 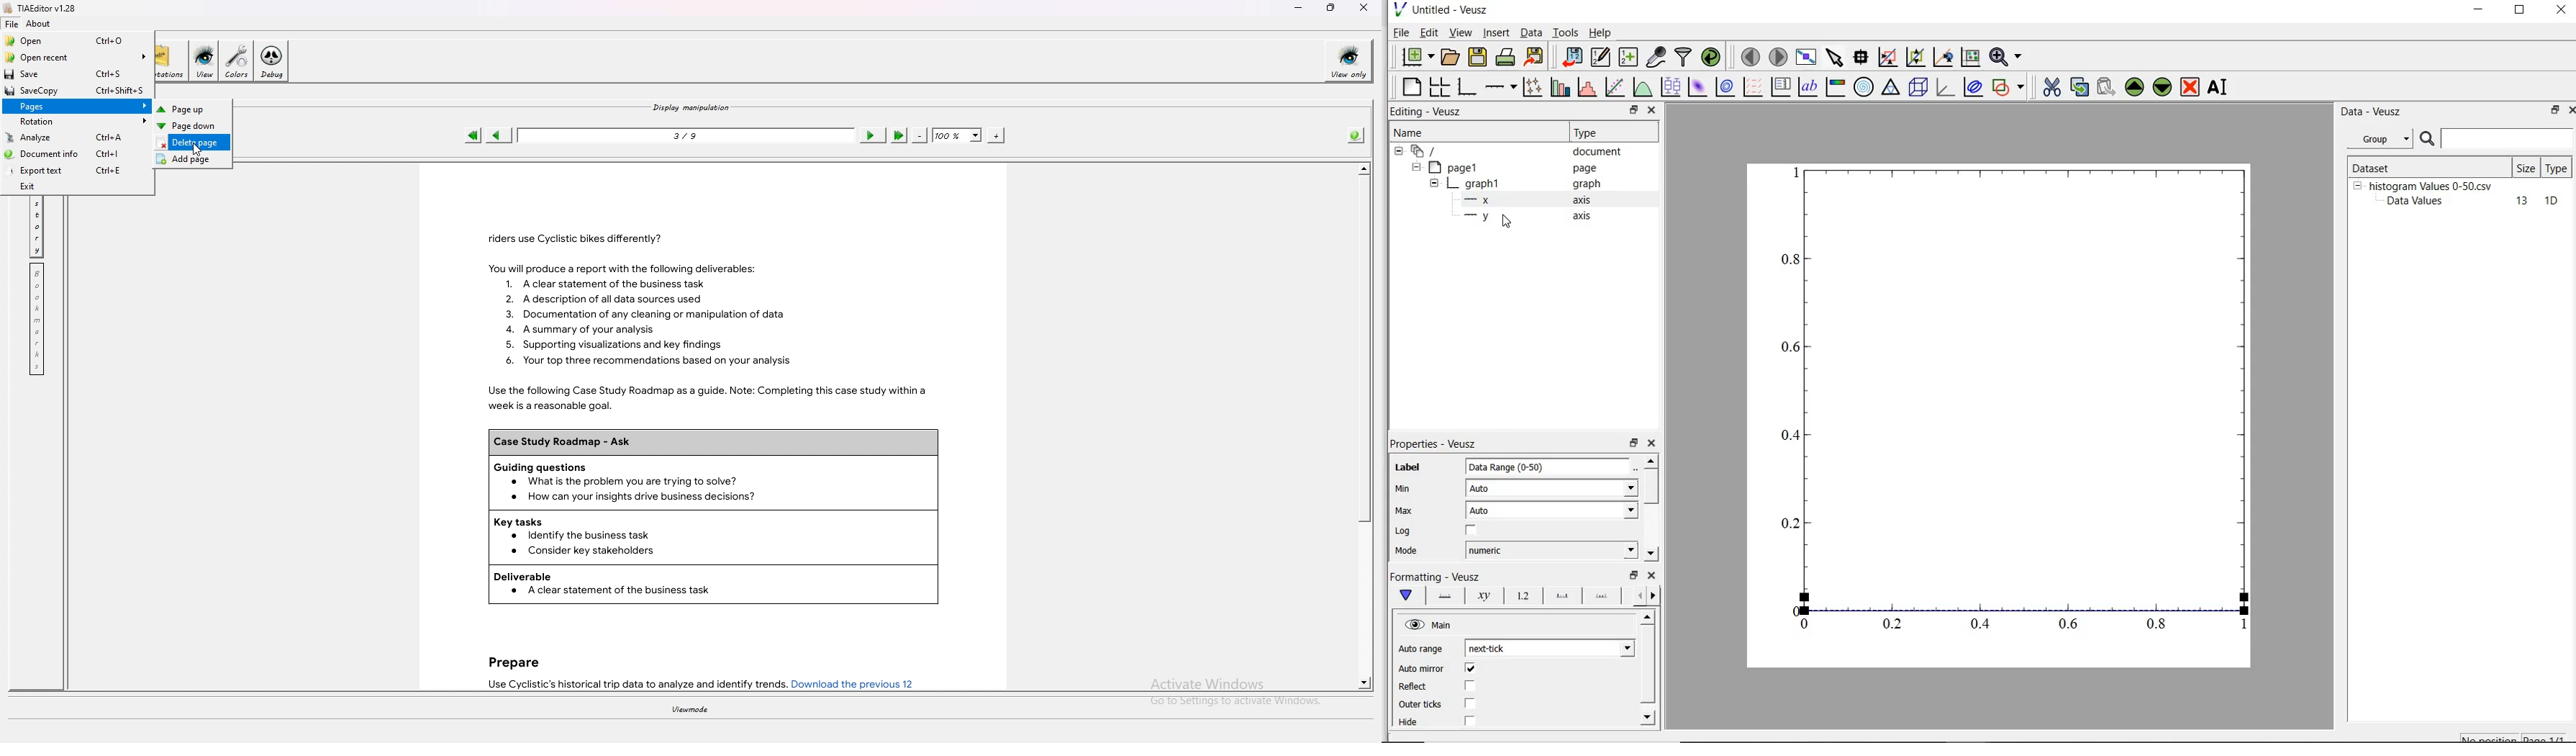 What do you see at coordinates (2552, 201) in the screenshot?
I see `10` at bounding box center [2552, 201].